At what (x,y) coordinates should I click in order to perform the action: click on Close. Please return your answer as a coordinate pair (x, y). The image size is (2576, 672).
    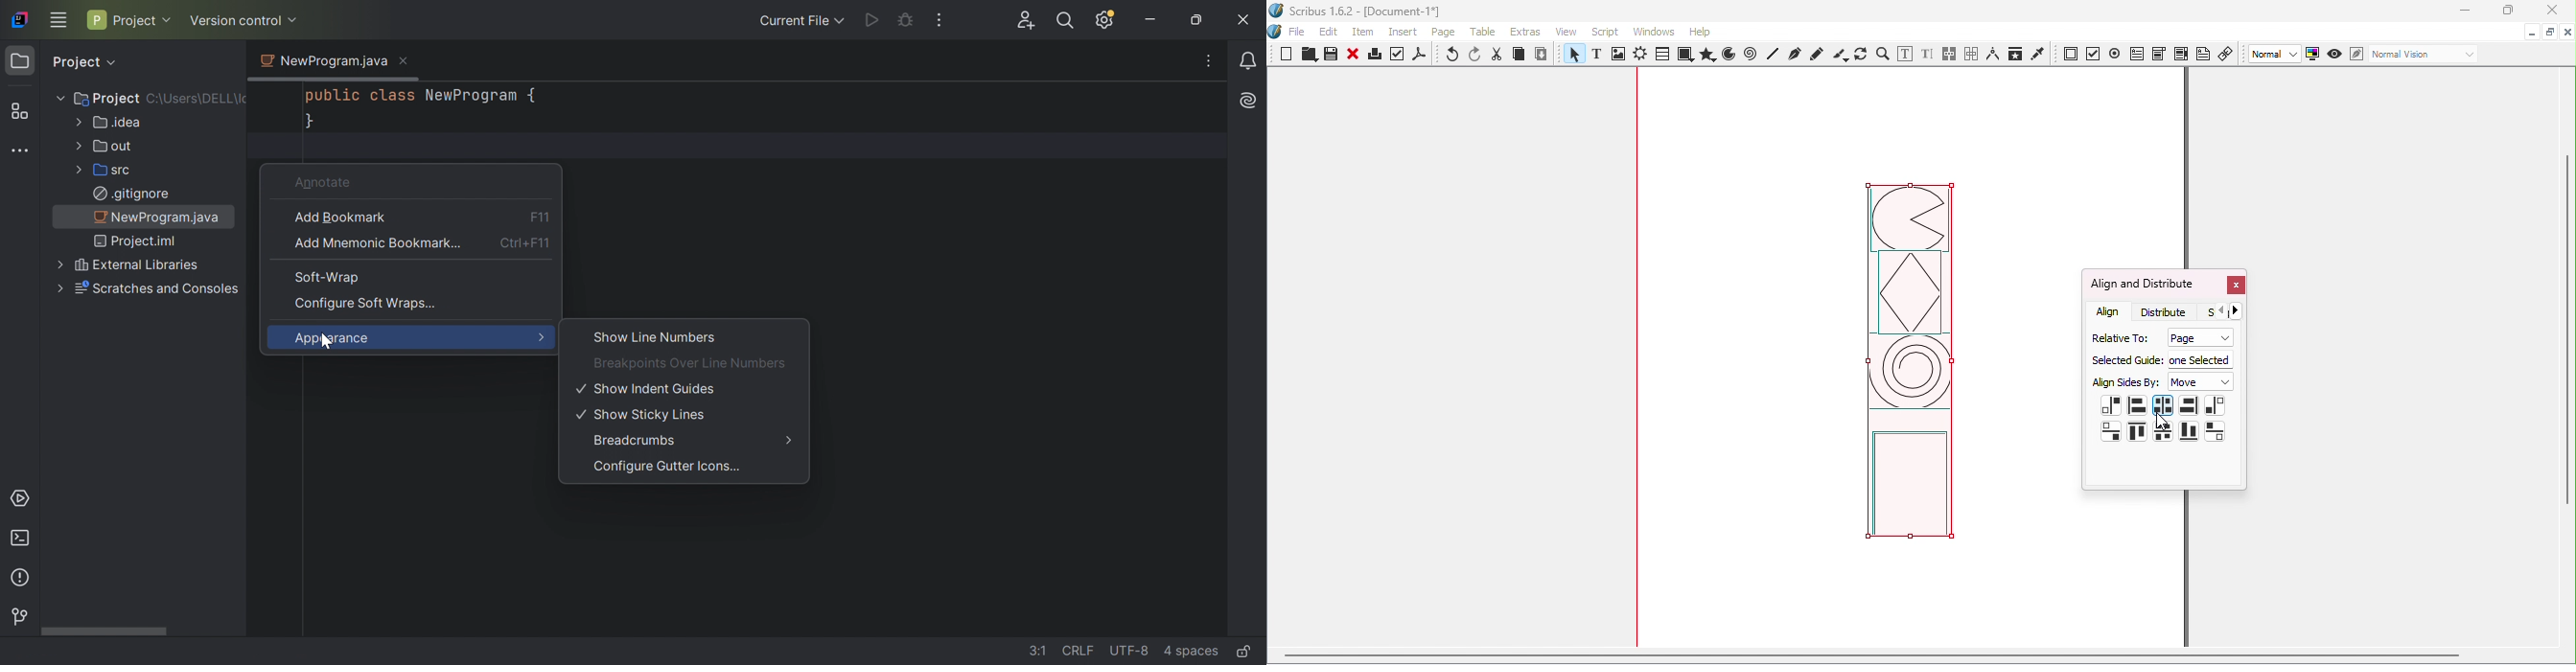
    Looking at the image, I should click on (1353, 56).